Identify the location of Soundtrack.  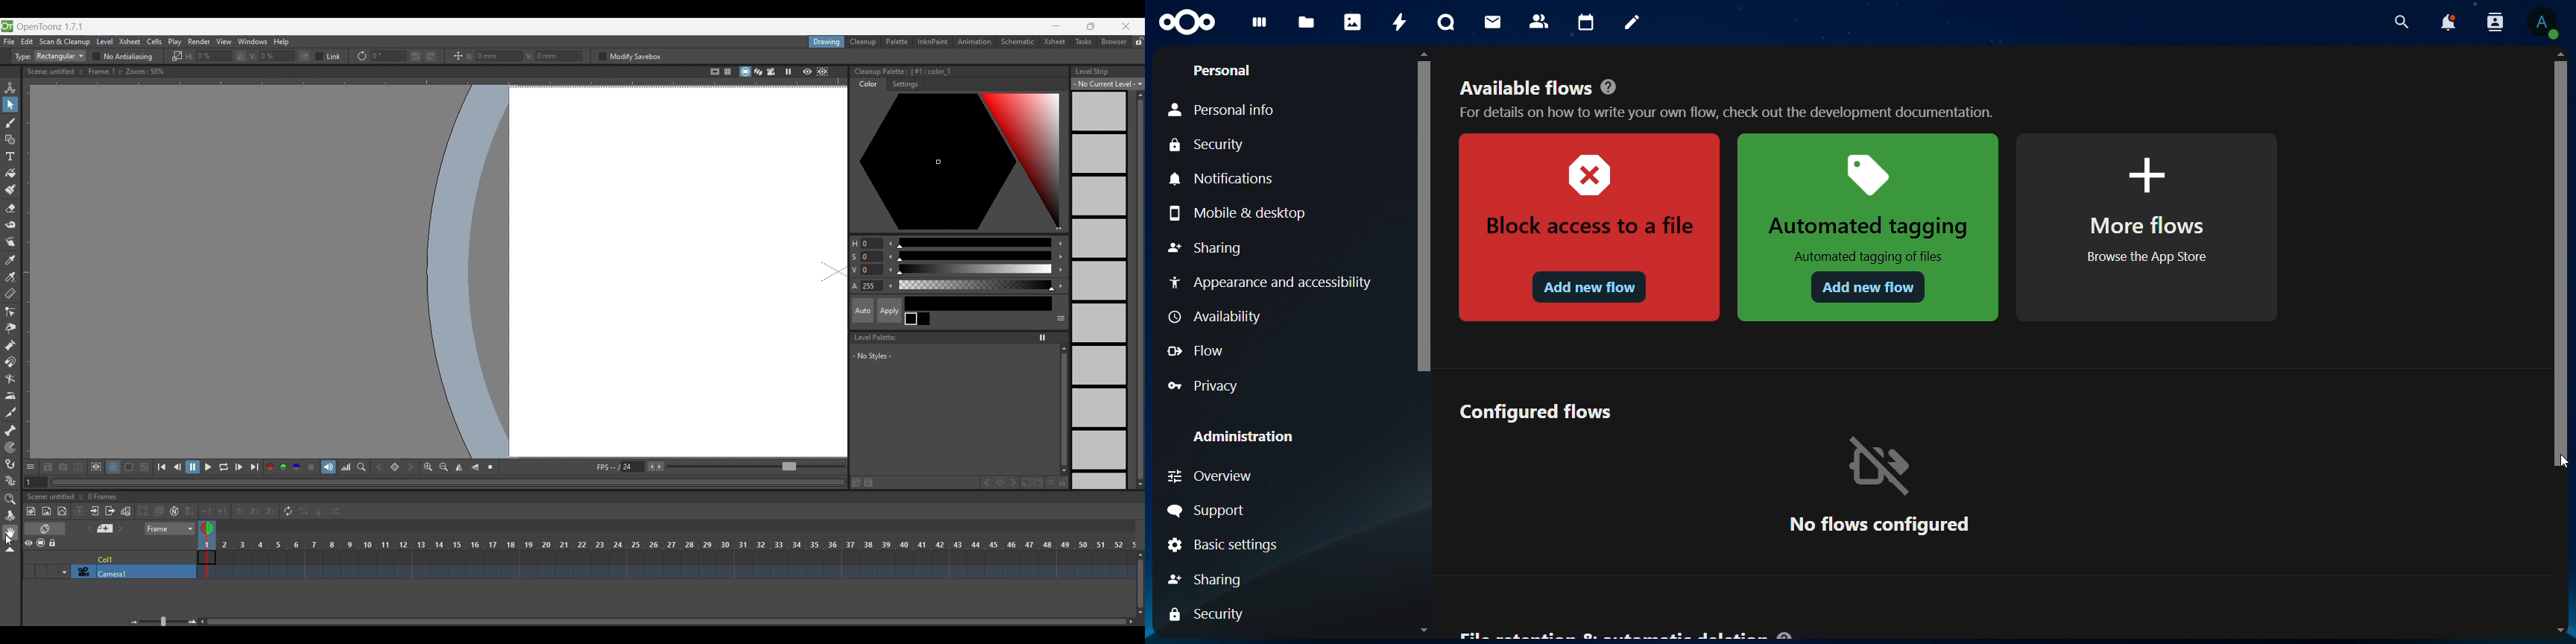
(329, 467).